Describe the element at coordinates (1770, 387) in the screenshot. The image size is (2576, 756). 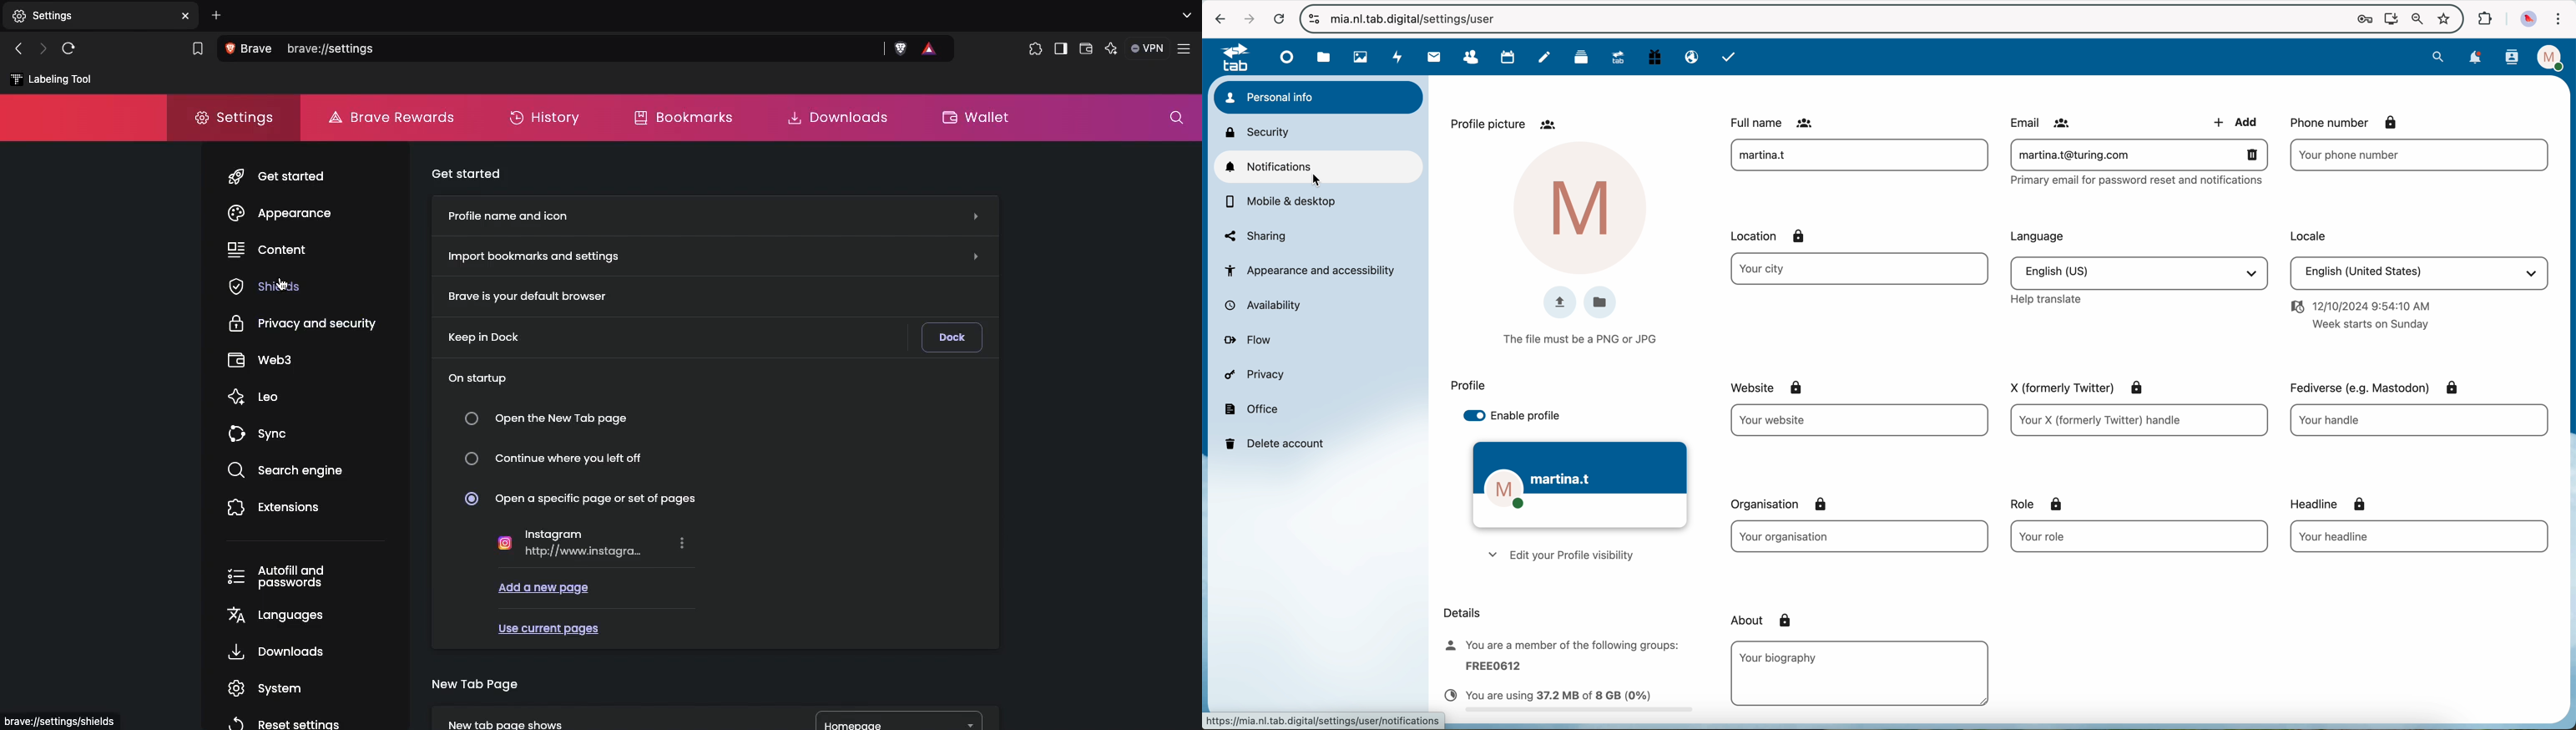
I see `website` at that location.